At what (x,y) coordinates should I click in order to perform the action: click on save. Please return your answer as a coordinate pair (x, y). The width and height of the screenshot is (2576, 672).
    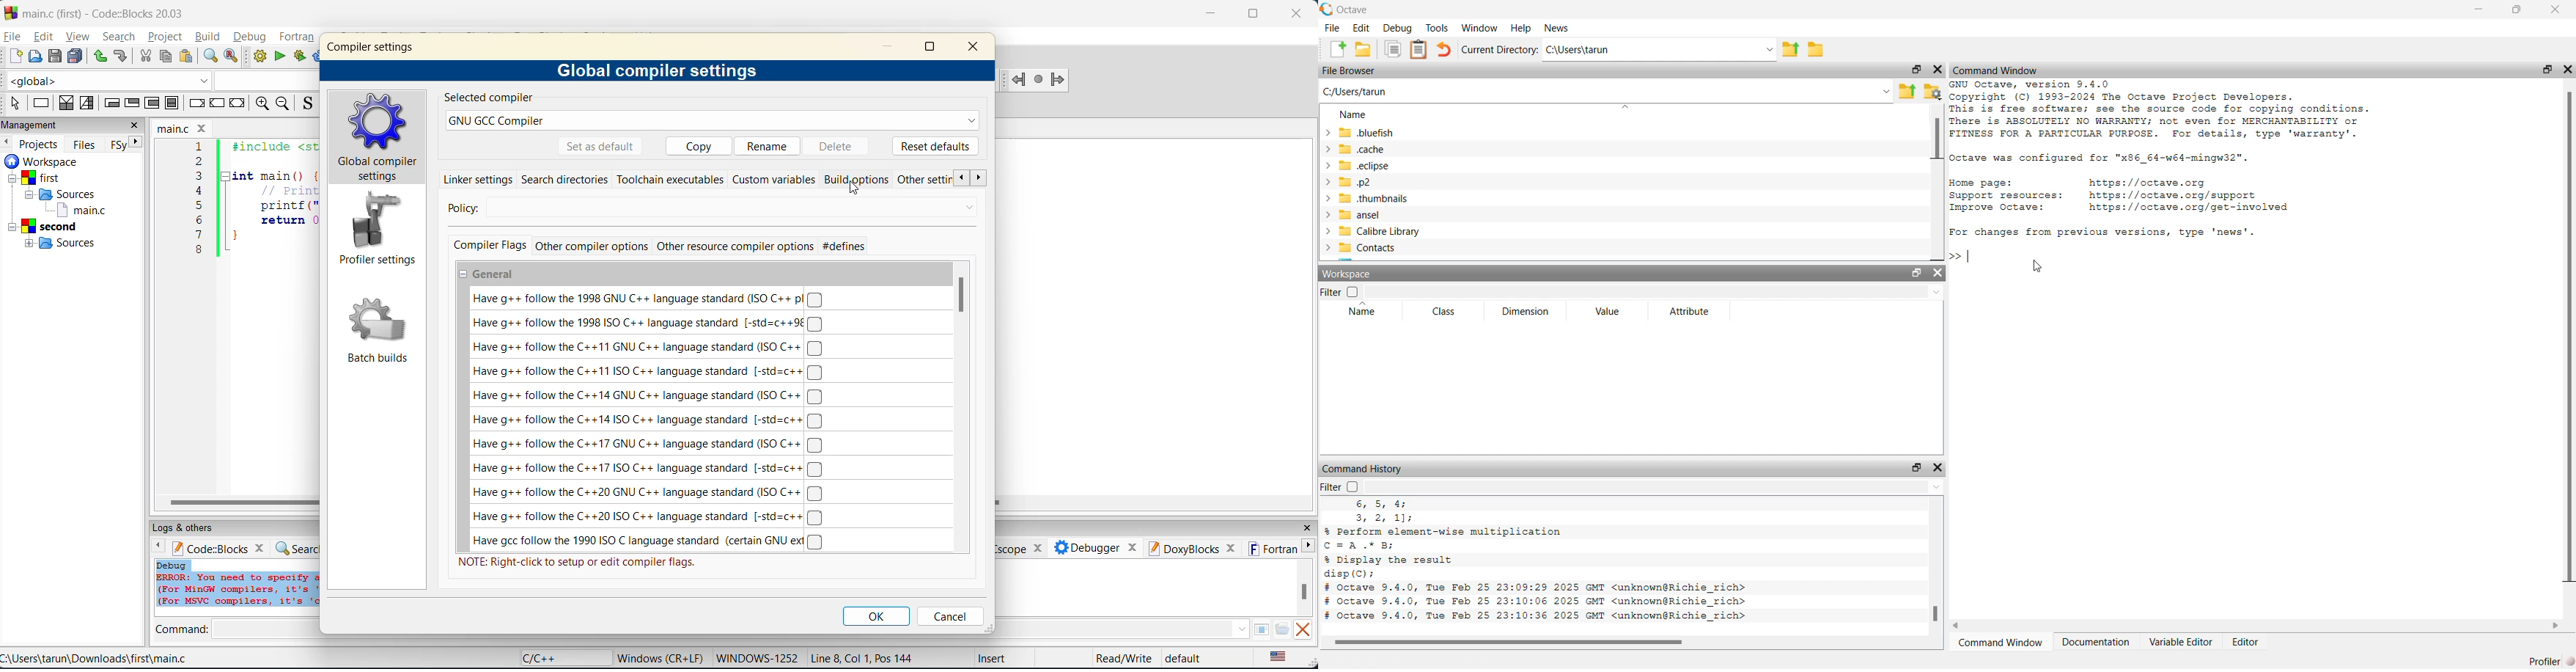
    Looking at the image, I should click on (55, 57).